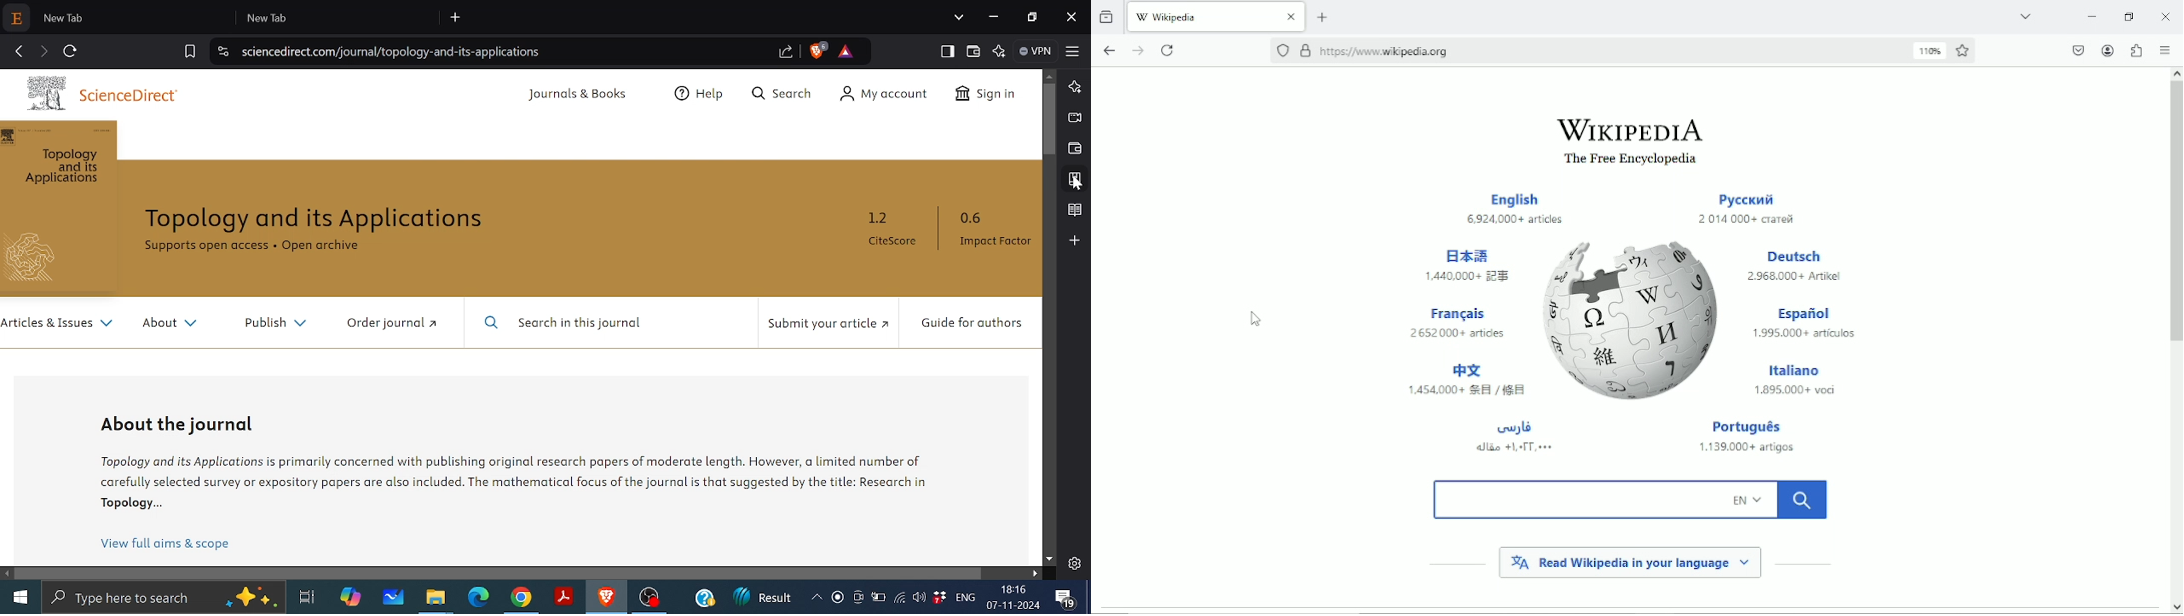  What do you see at coordinates (2165, 14) in the screenshot?
I see `Close` at bounding box center [2165, 14].